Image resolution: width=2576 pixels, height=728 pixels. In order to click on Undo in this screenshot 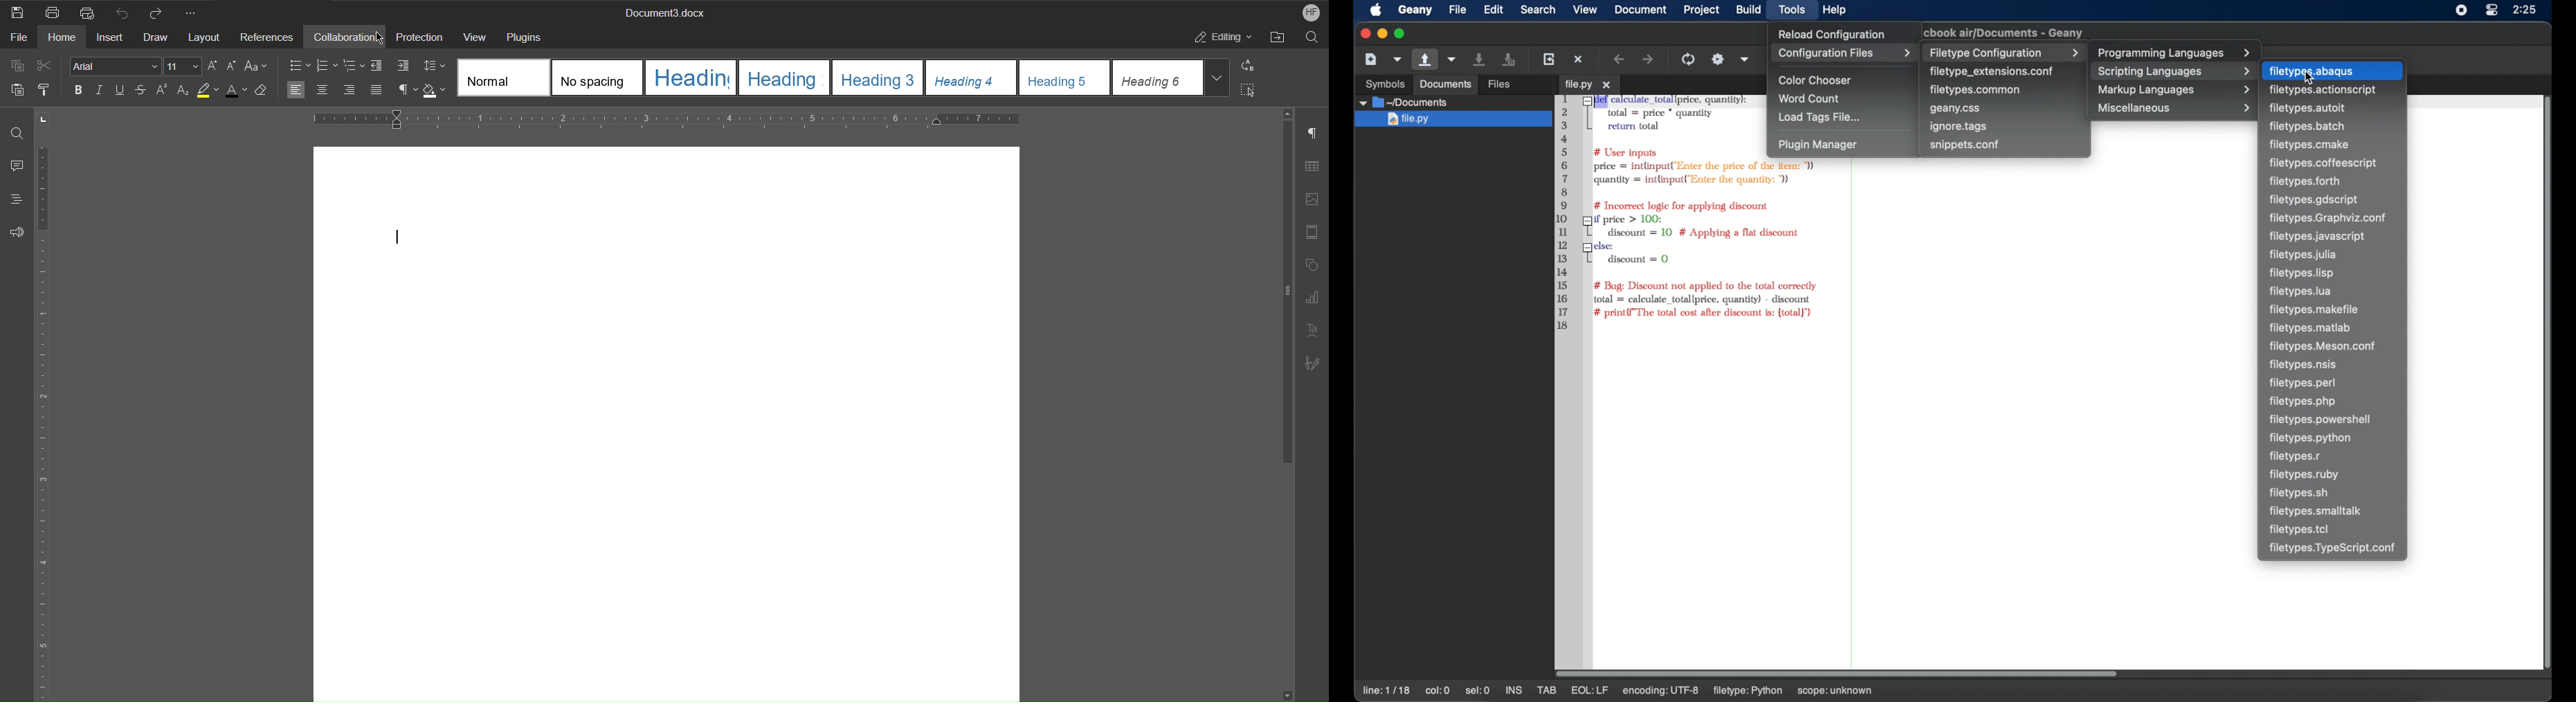, I will do `click(125, 12)`.